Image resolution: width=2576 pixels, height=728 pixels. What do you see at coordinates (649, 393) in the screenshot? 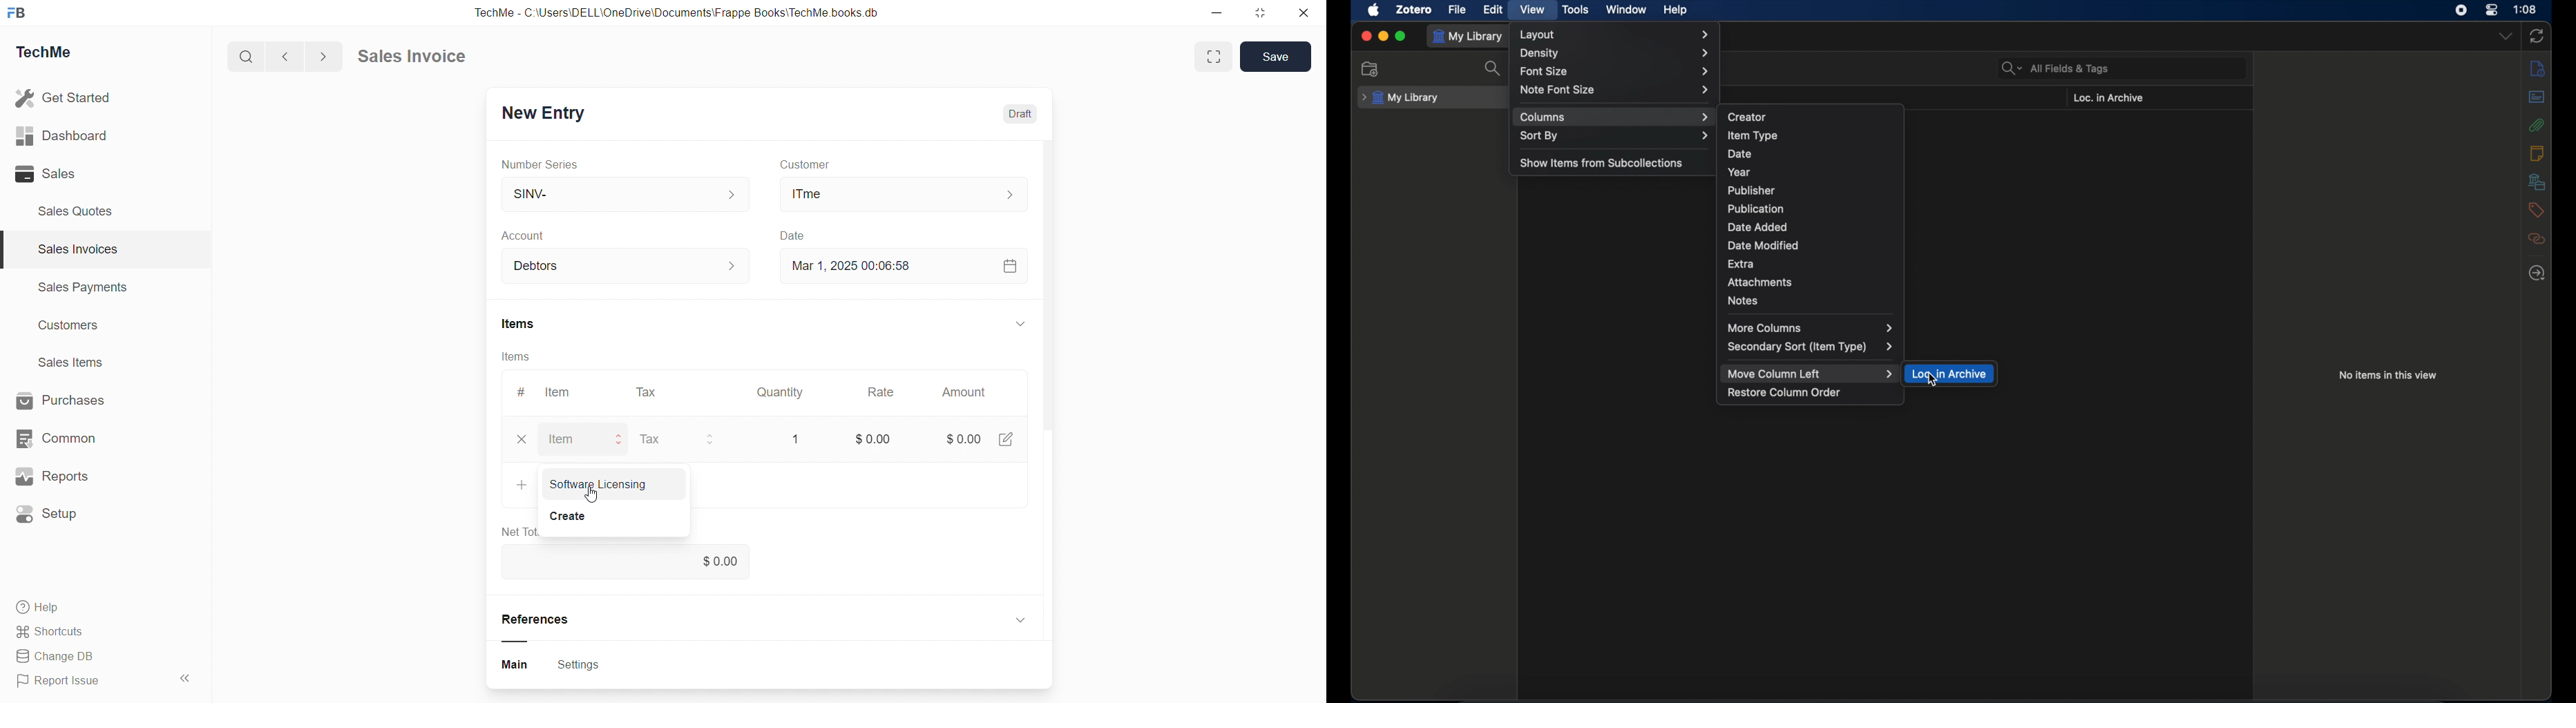
I see `Tax` at bounding box center [649, 393].